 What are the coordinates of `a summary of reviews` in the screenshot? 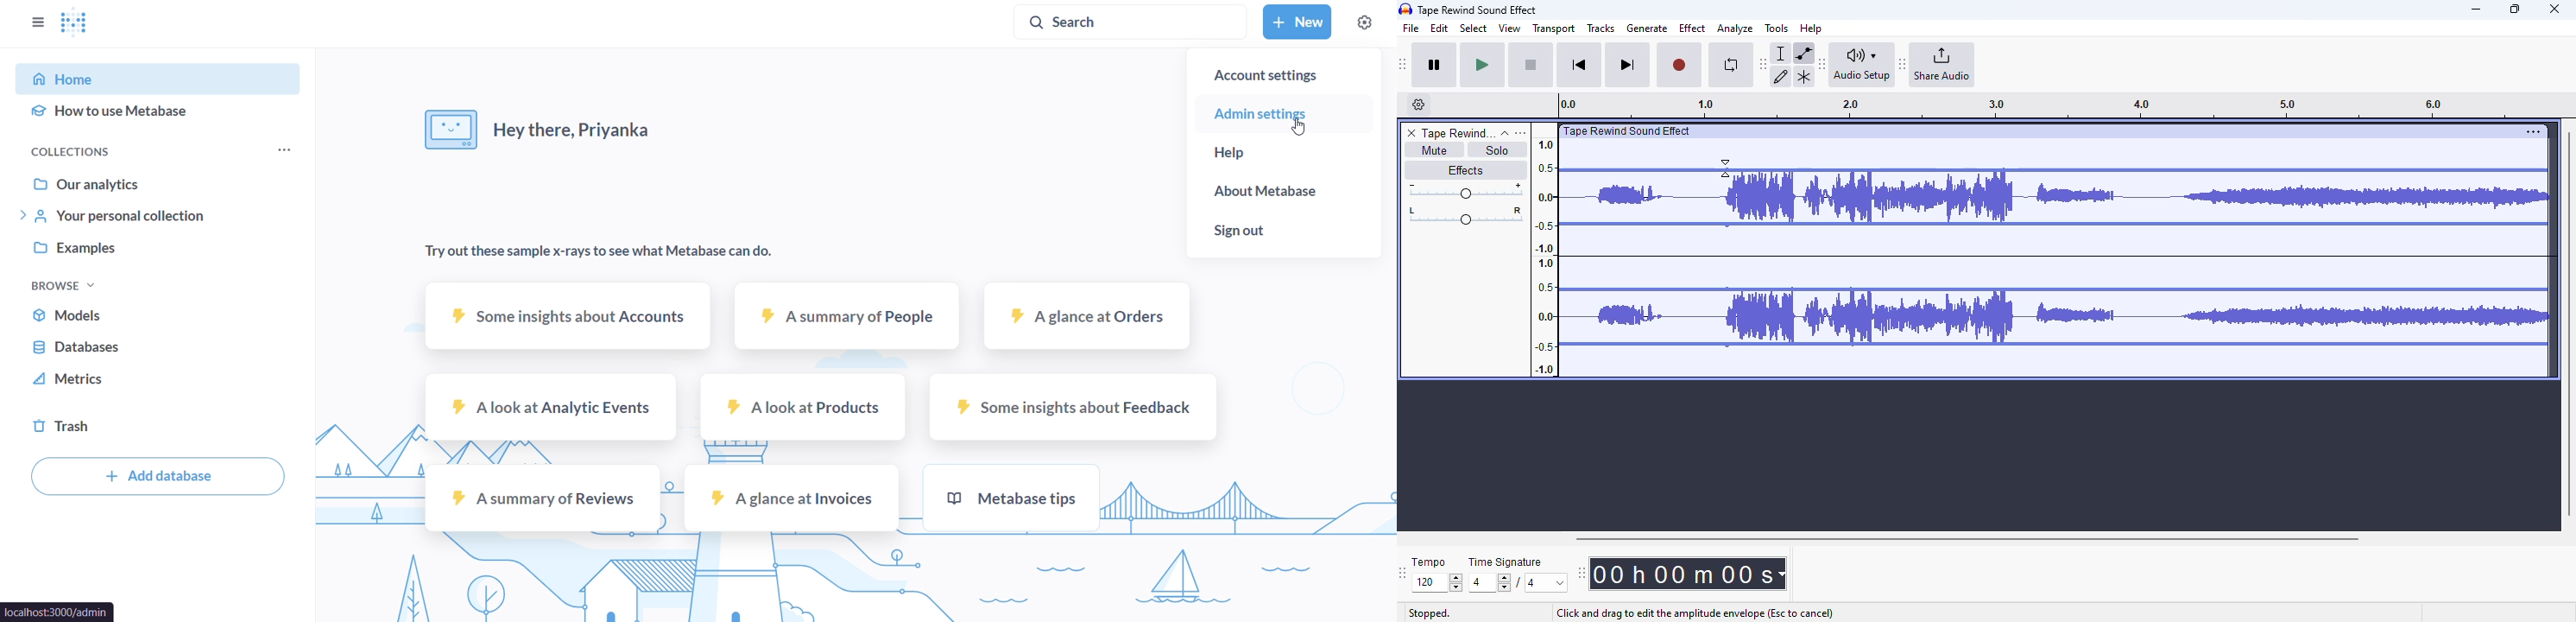 It's located at (541, 497).